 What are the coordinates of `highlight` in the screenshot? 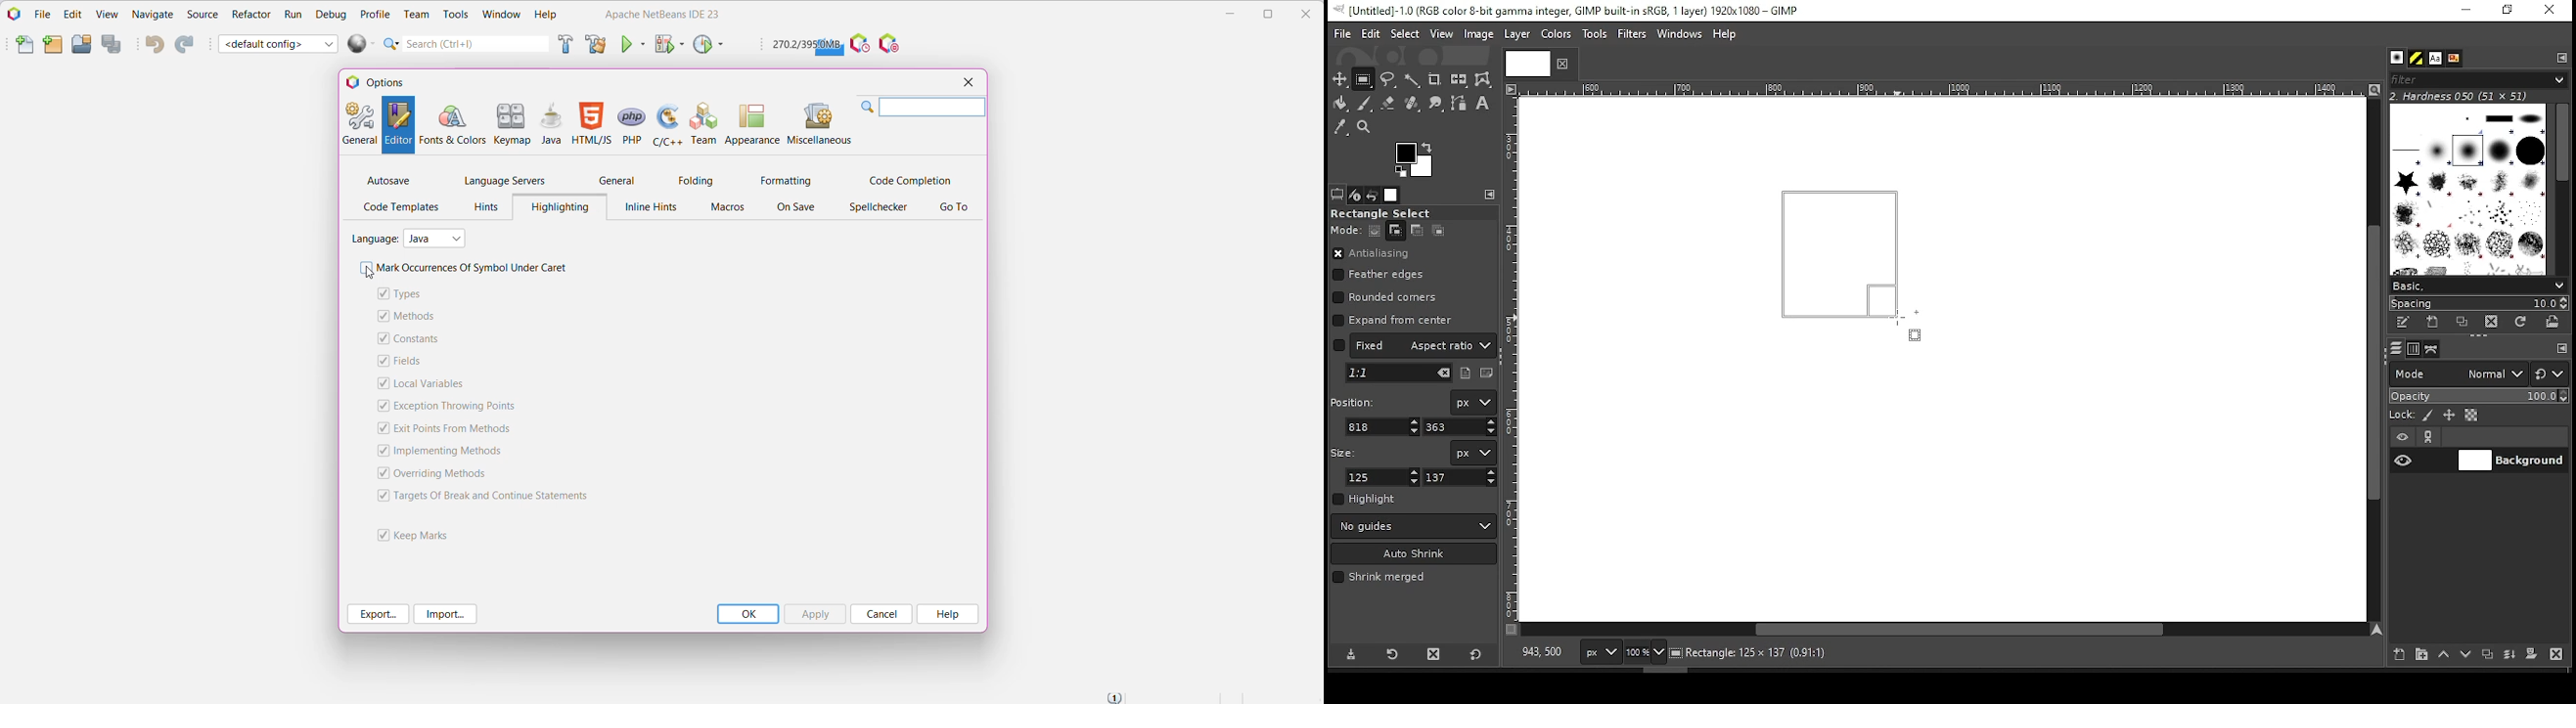 It's located at (1365, 499).